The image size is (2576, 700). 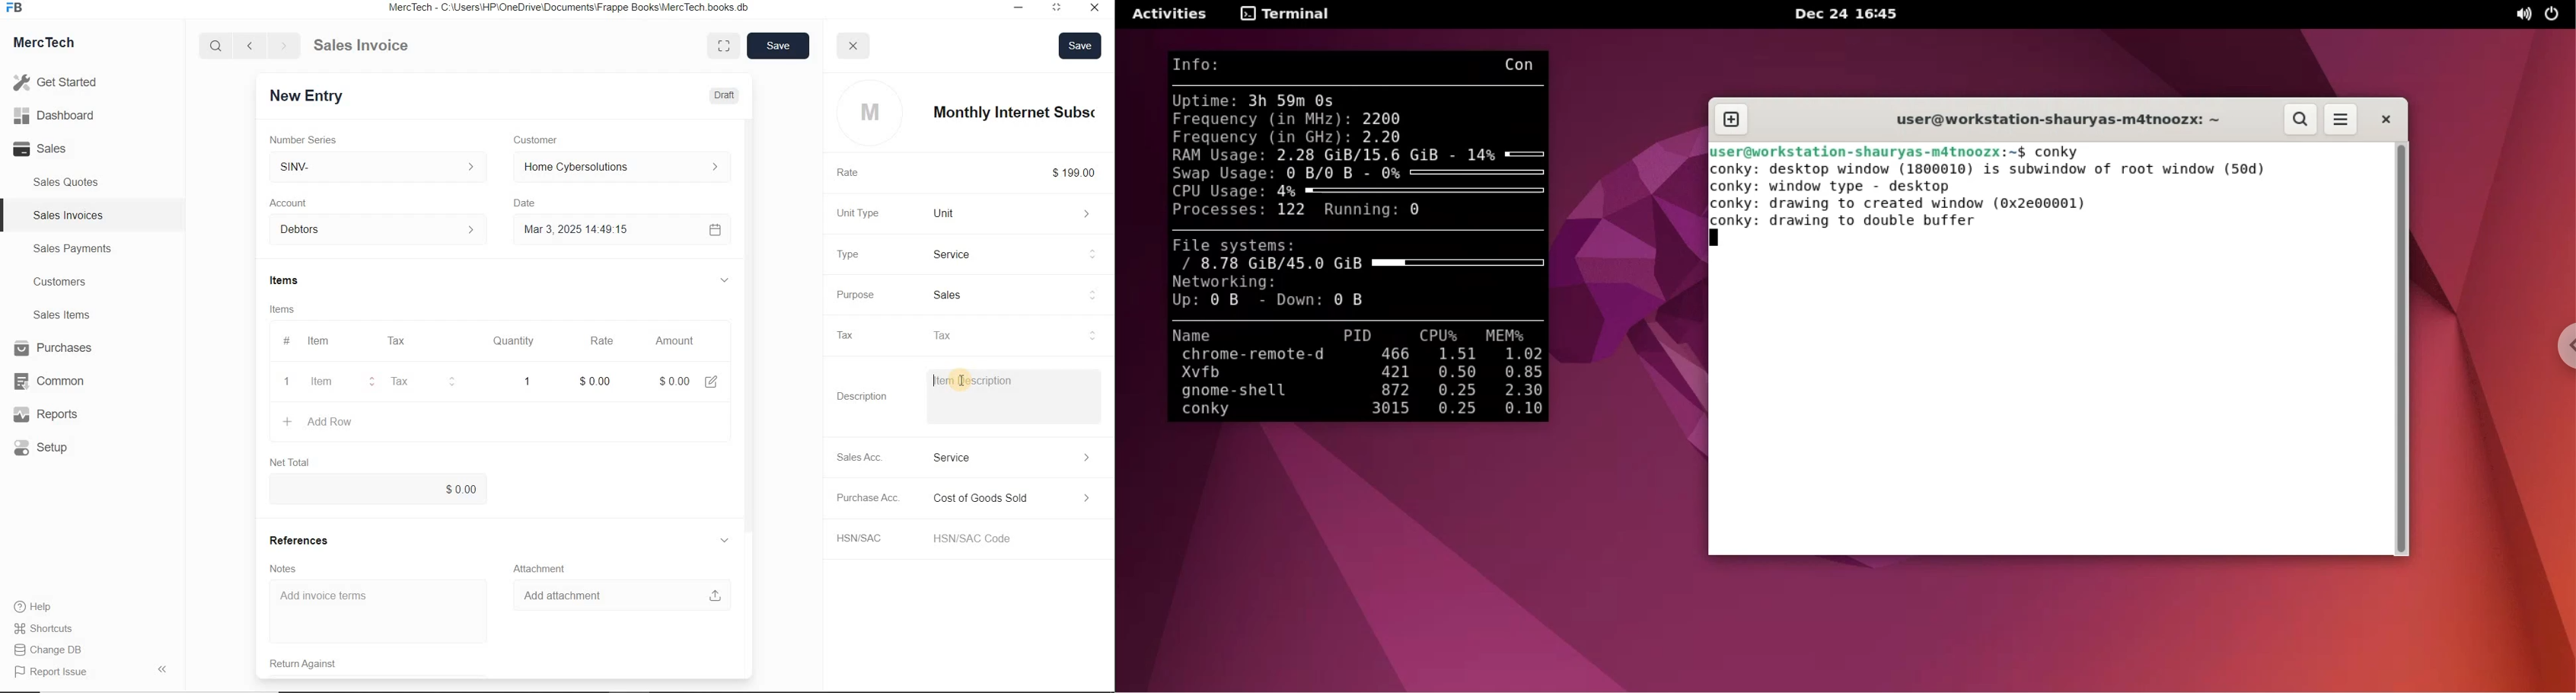 I want to click on Account dropdown, so click(x=378, y=230).